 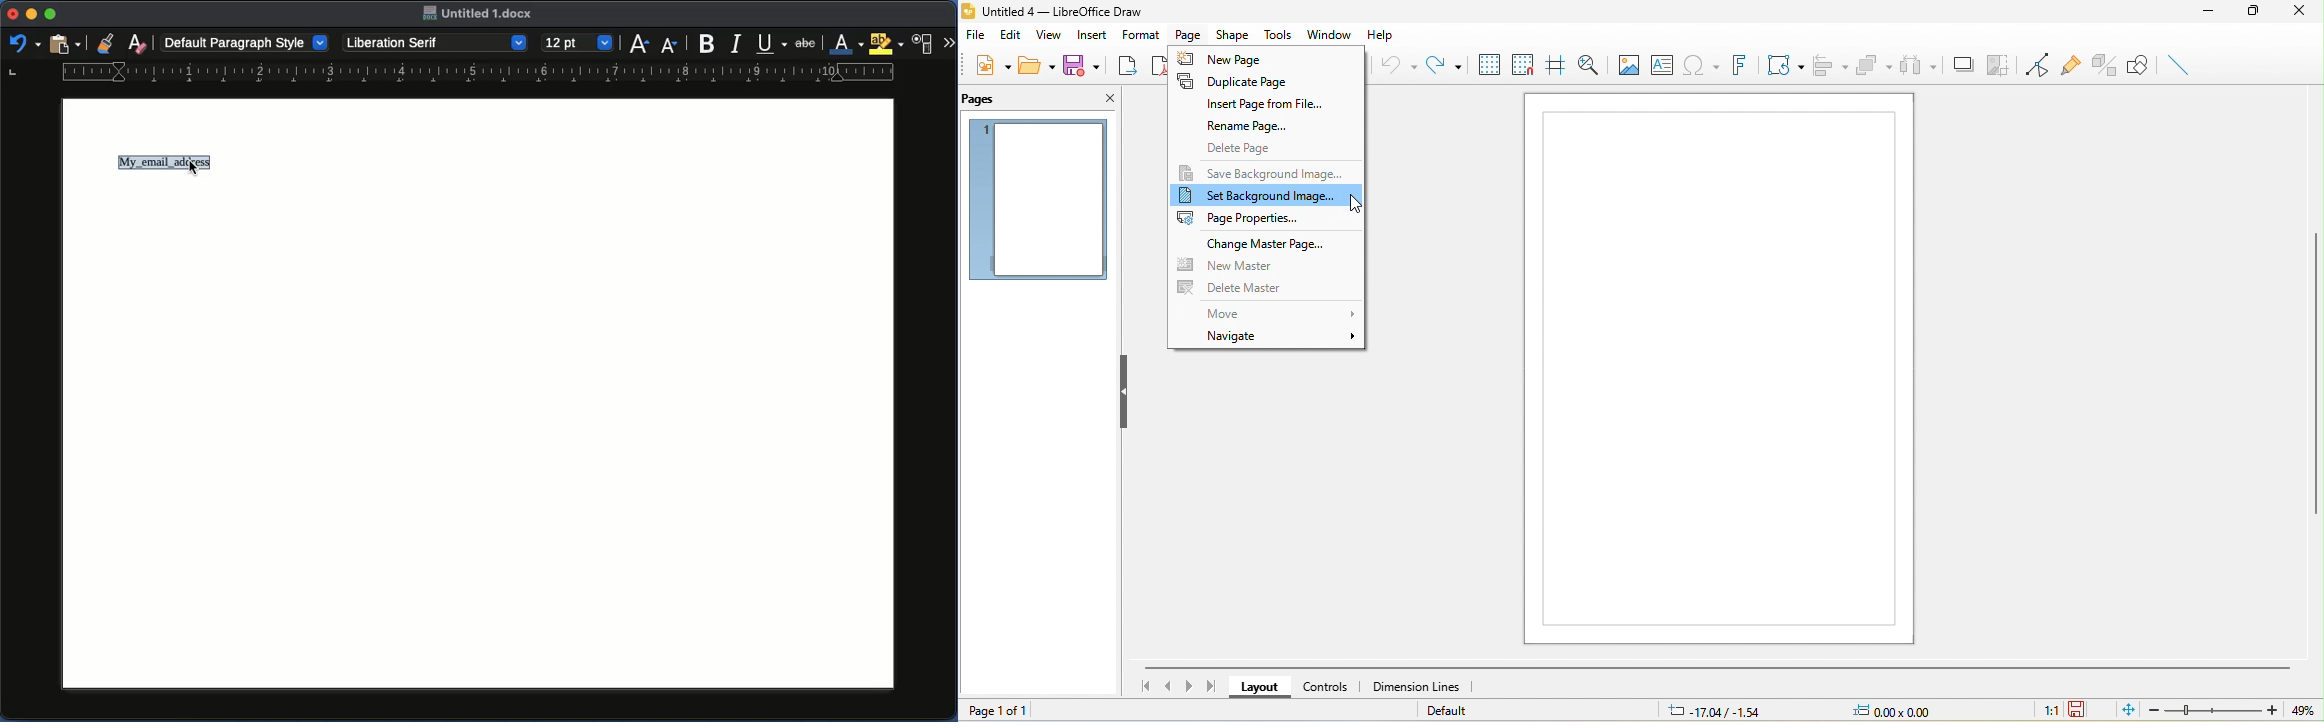 I want to click on insert, so click(x=1093, y=35).